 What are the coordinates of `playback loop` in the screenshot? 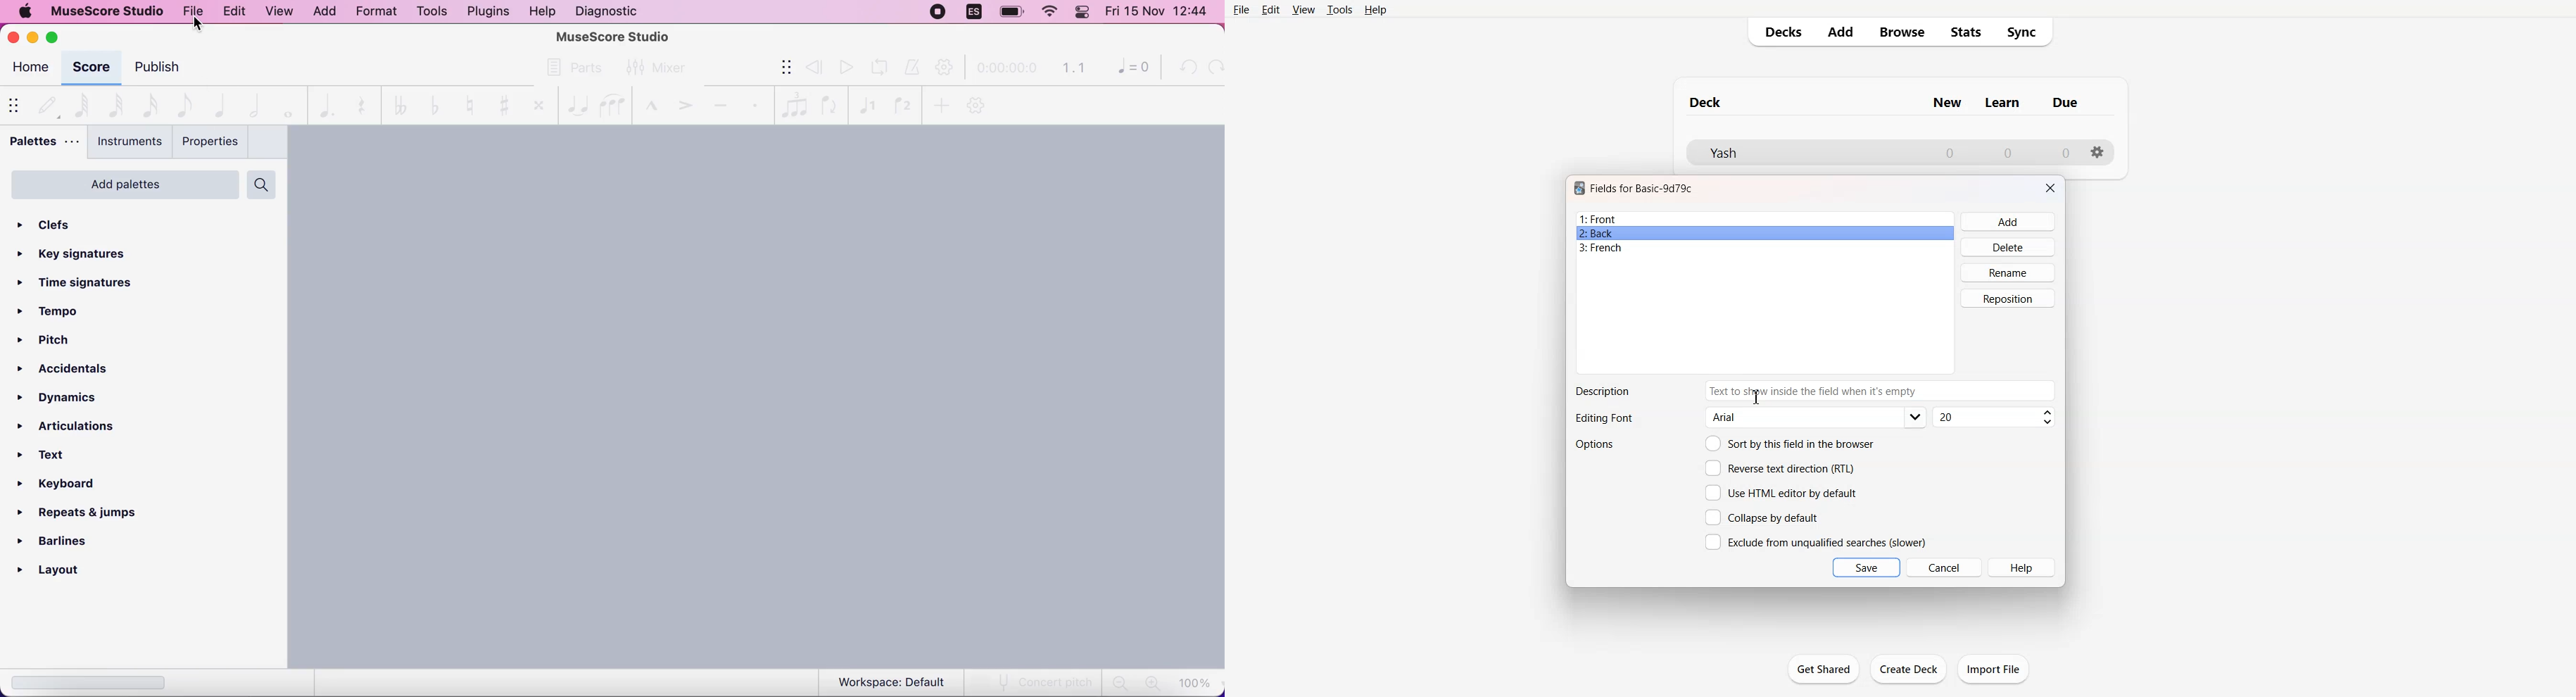 It's located at (883, 66).